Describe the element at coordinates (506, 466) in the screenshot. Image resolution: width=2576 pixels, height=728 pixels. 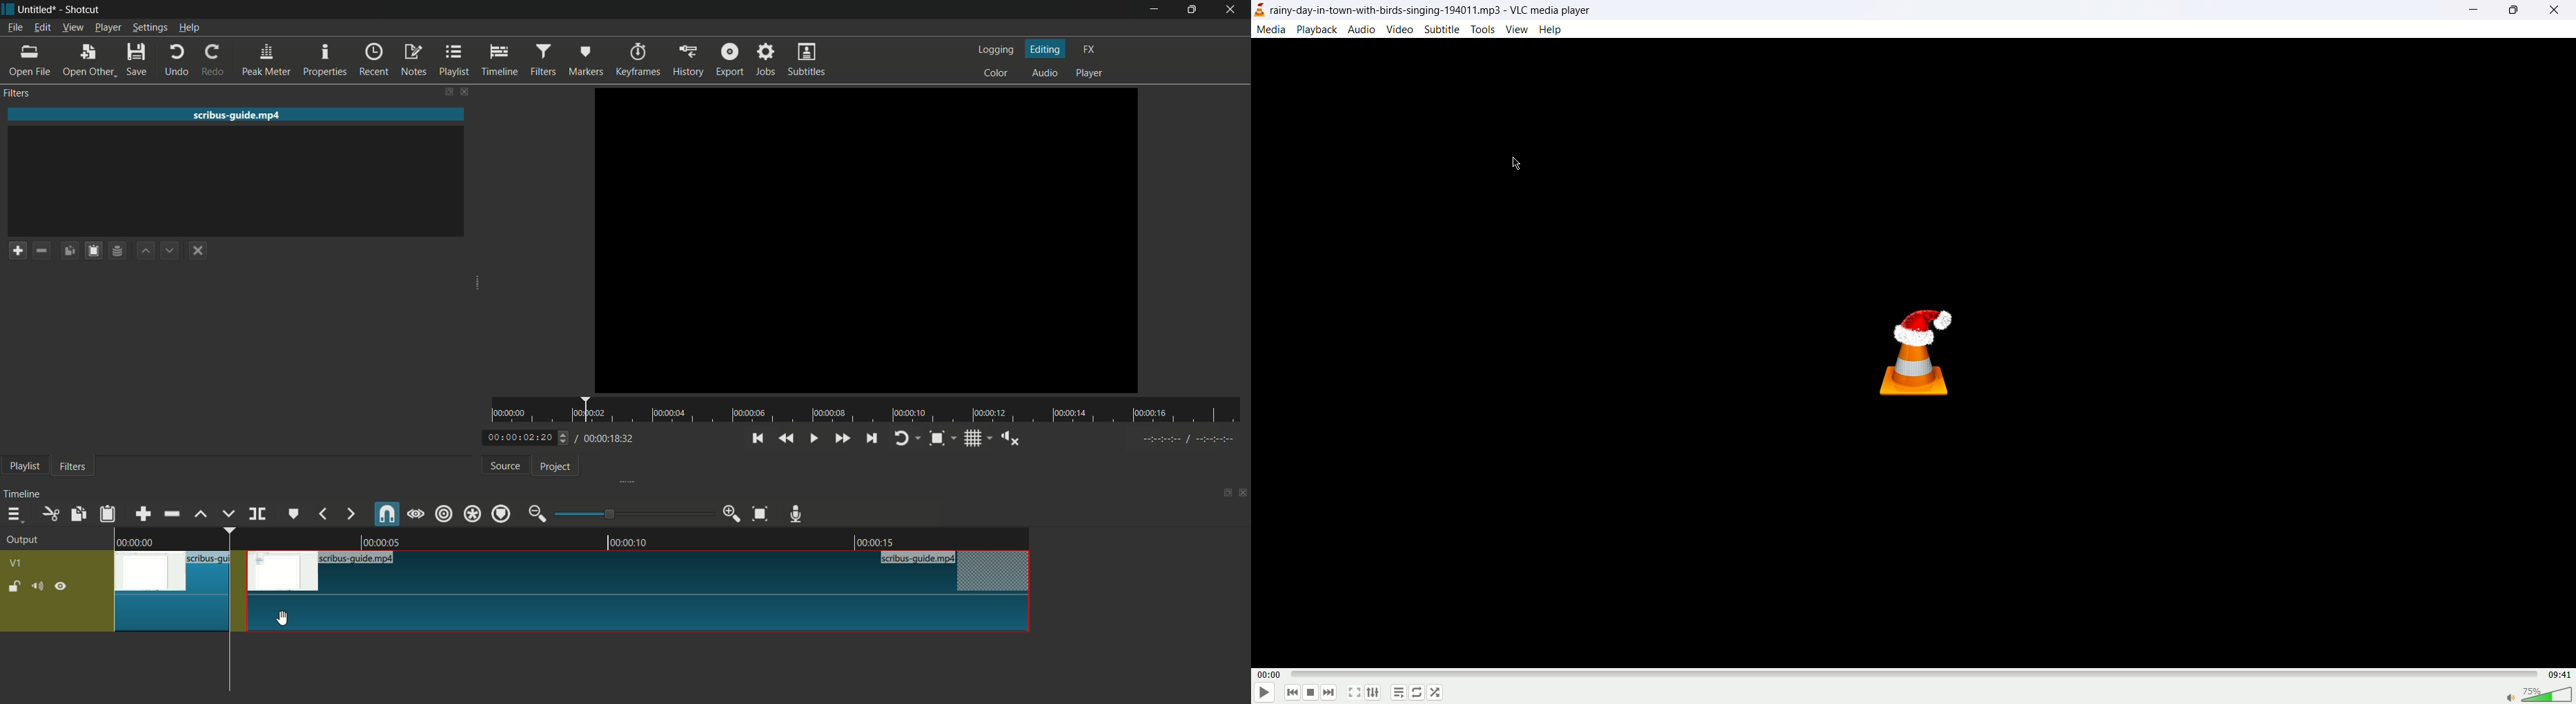
I see `source` at that location.